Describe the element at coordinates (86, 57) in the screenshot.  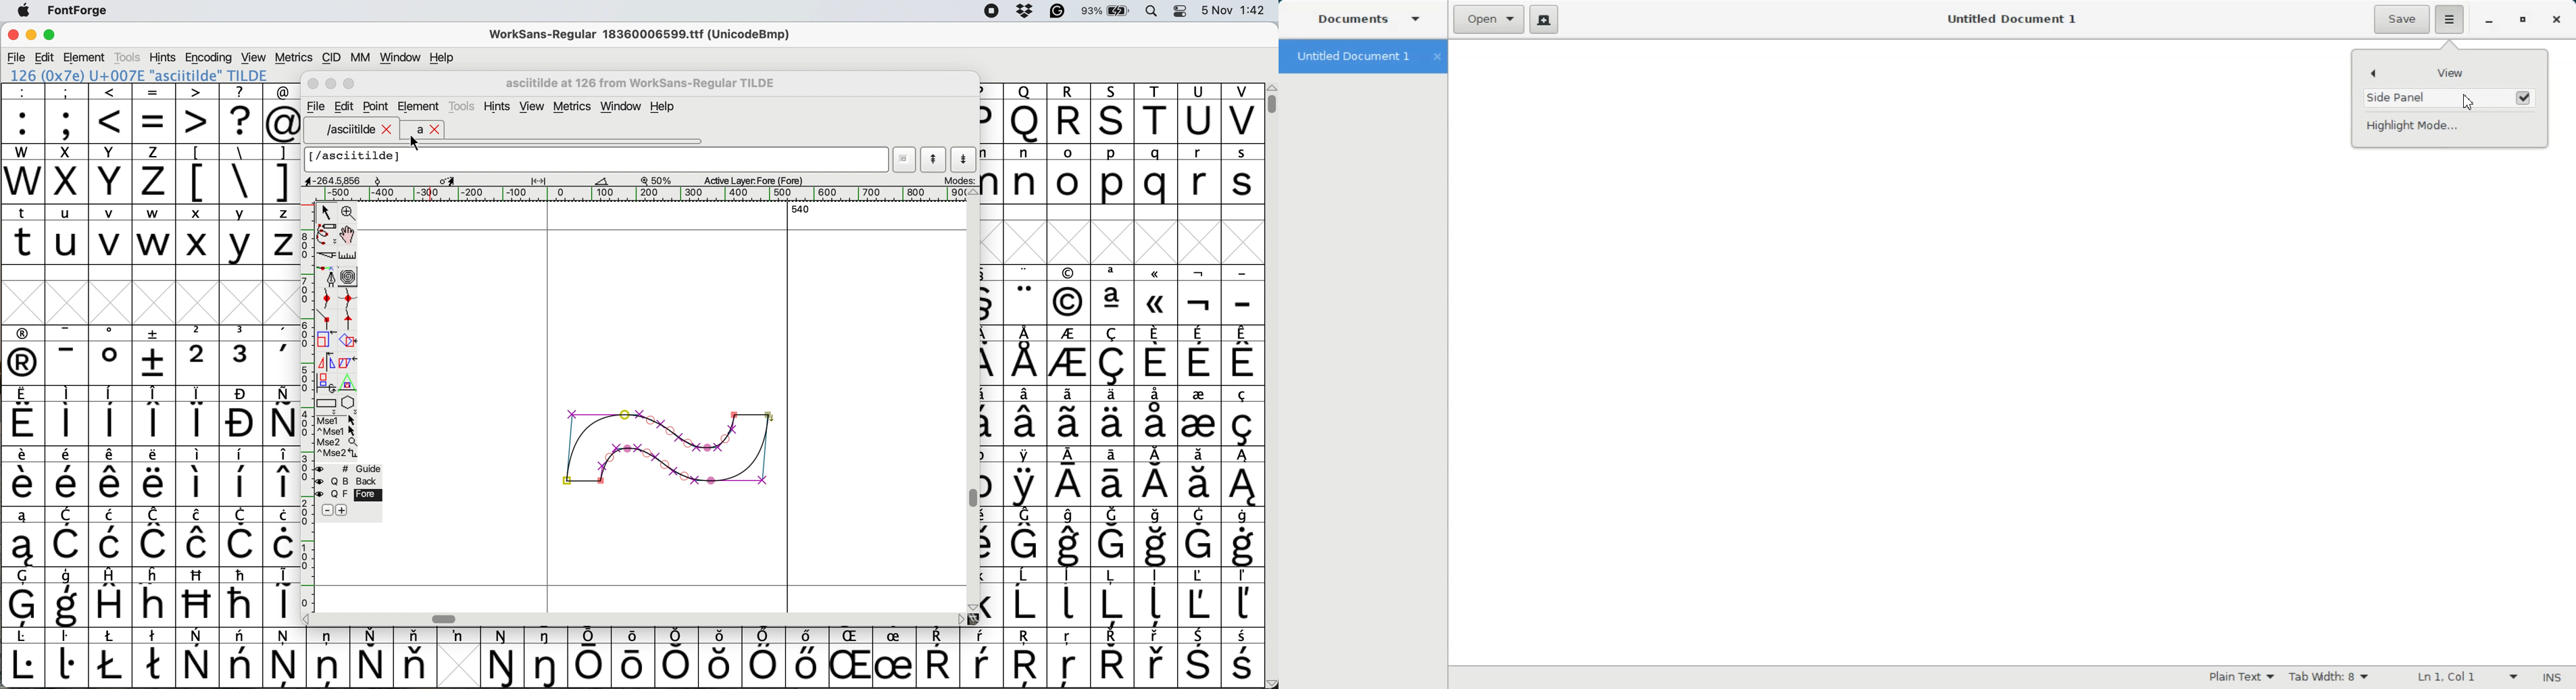
I see `element` at that location.